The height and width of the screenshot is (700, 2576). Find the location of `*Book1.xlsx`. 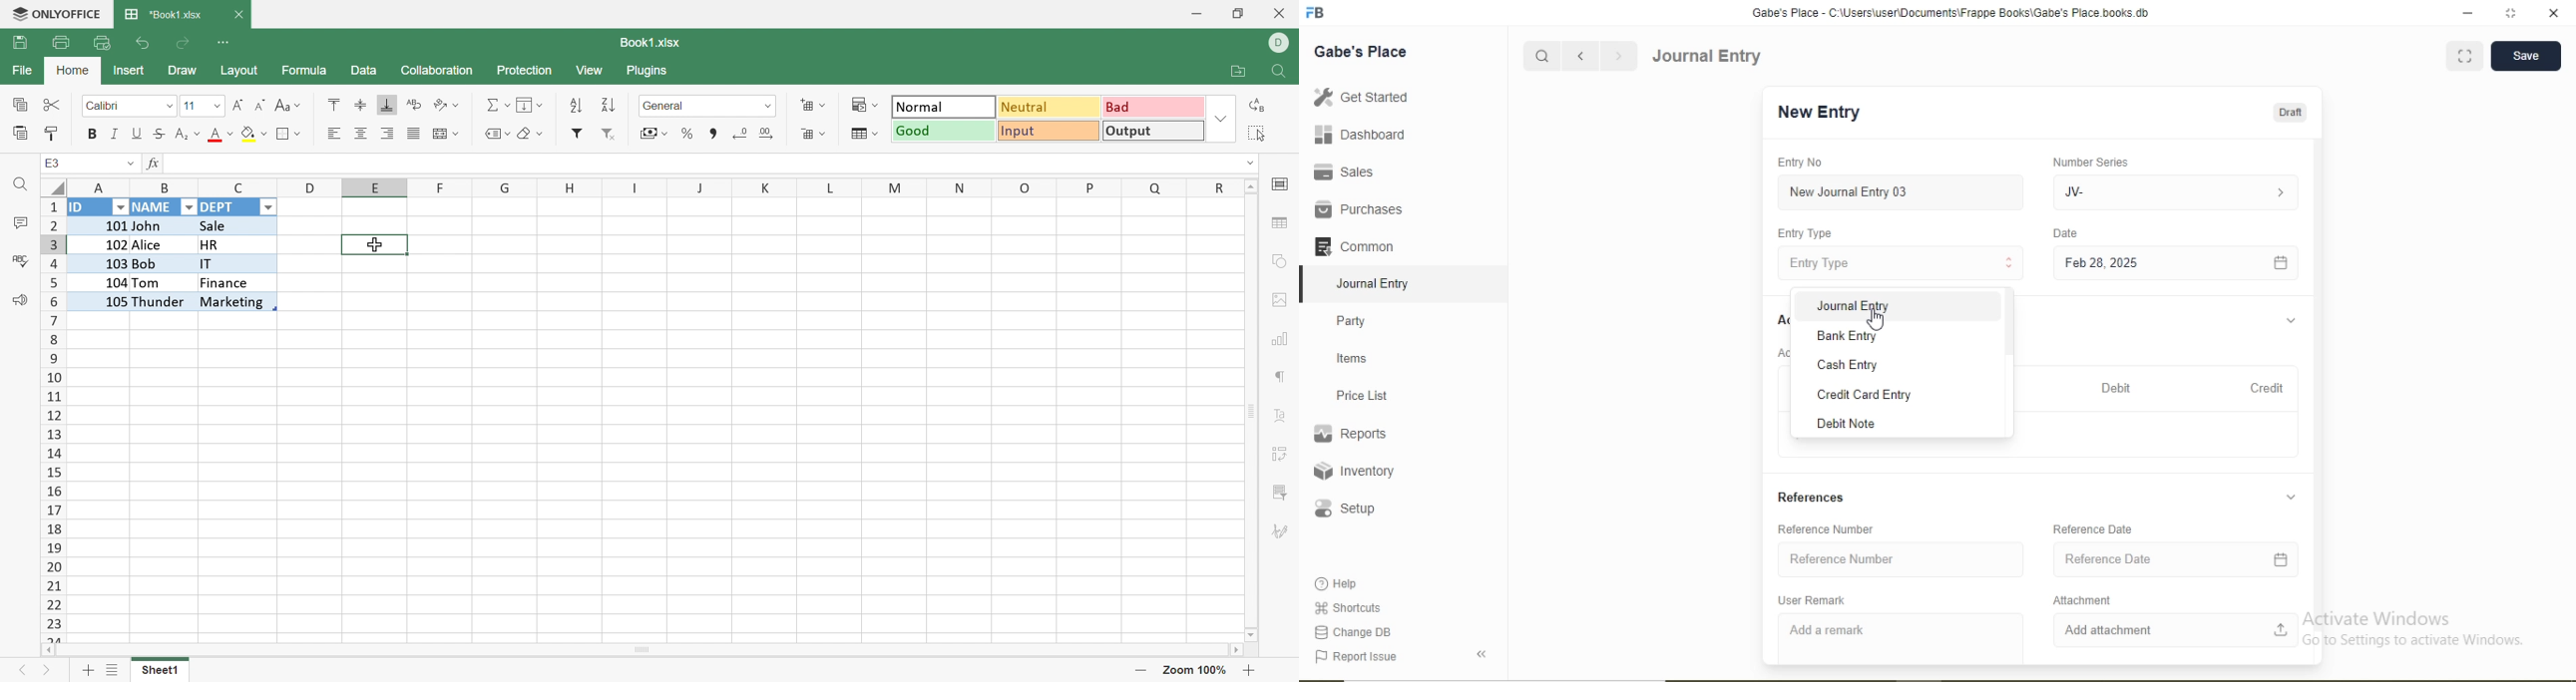

*Book1.xlsx is located at coordinates (165, 16).